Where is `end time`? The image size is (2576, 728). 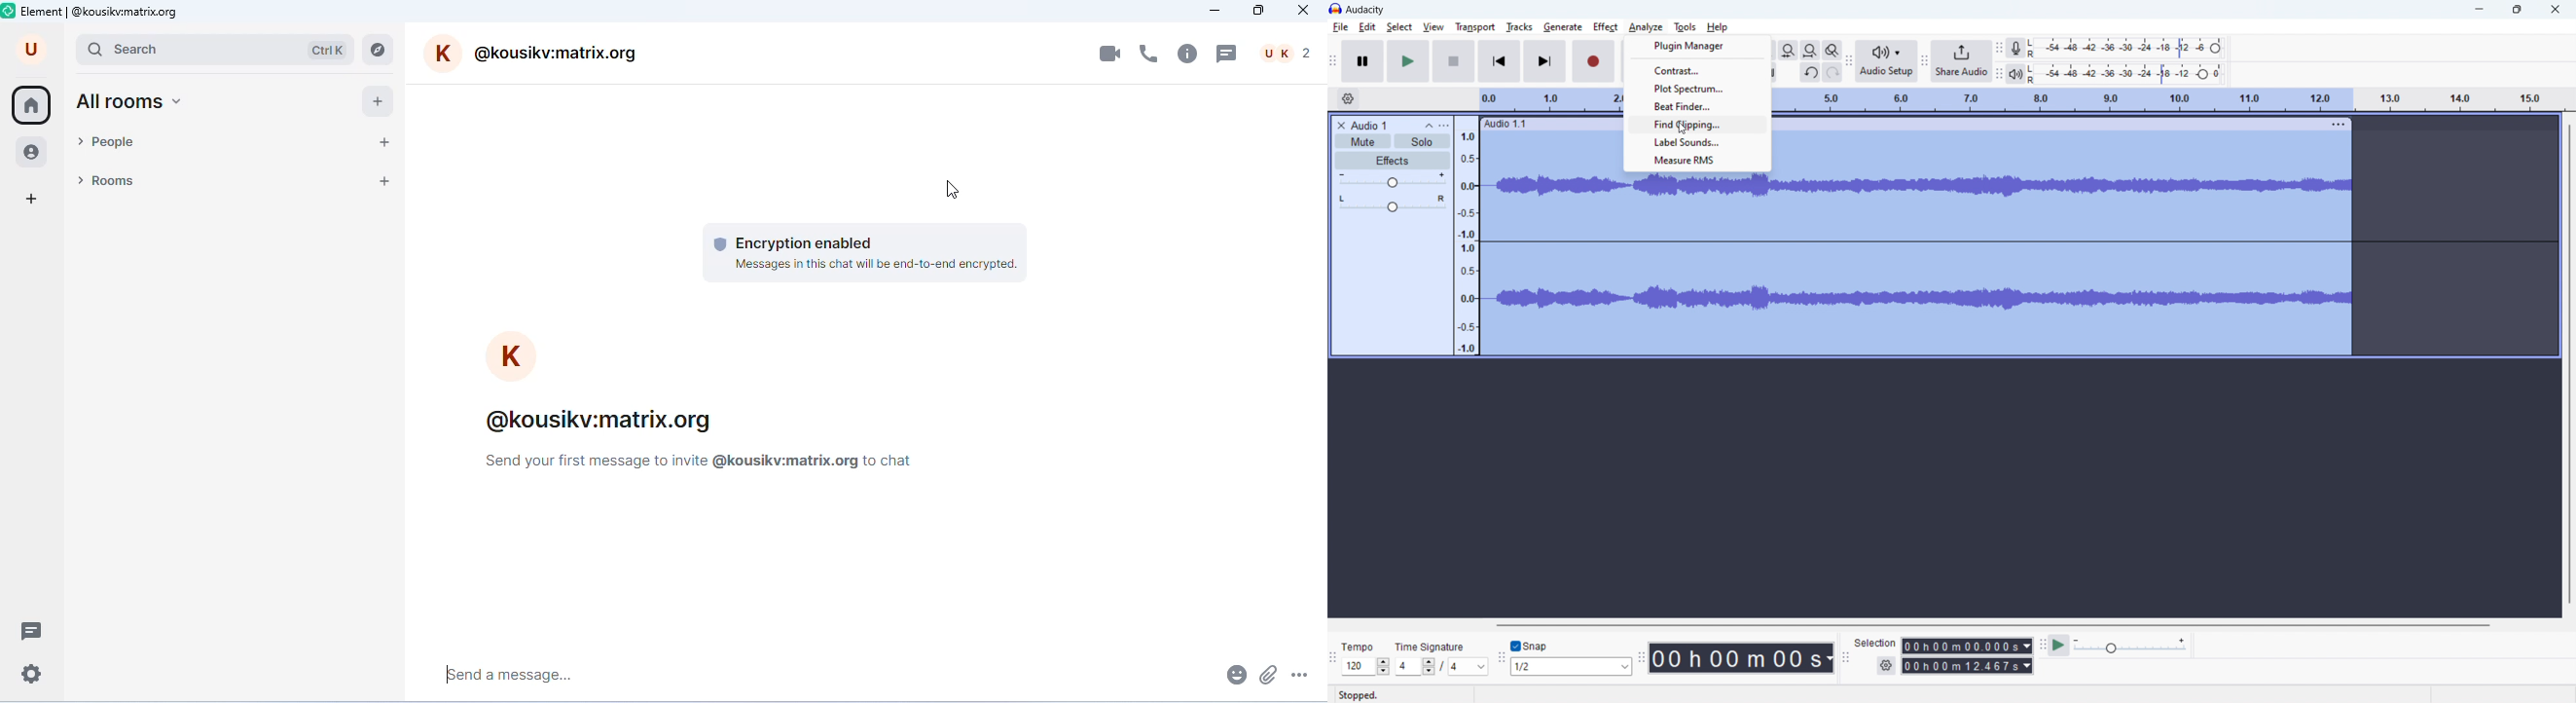 end time is located at coordinates (1966, 665).